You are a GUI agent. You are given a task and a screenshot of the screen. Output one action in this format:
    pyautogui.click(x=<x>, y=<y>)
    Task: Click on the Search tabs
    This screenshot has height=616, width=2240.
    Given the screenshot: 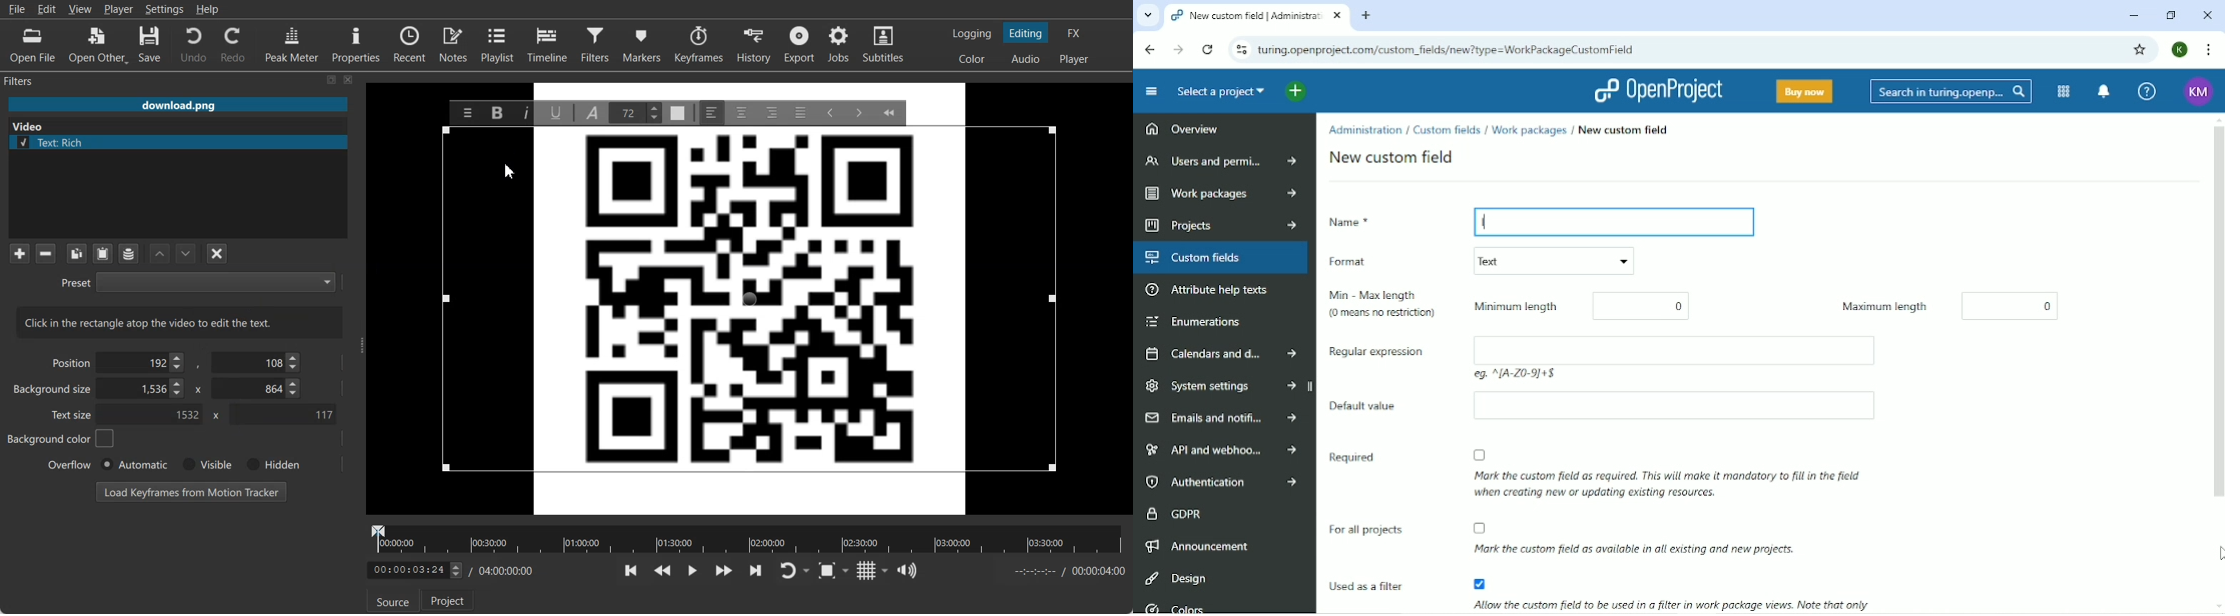 What is the action you would take?
    pyautogui.click(x=1147, y=16)
    